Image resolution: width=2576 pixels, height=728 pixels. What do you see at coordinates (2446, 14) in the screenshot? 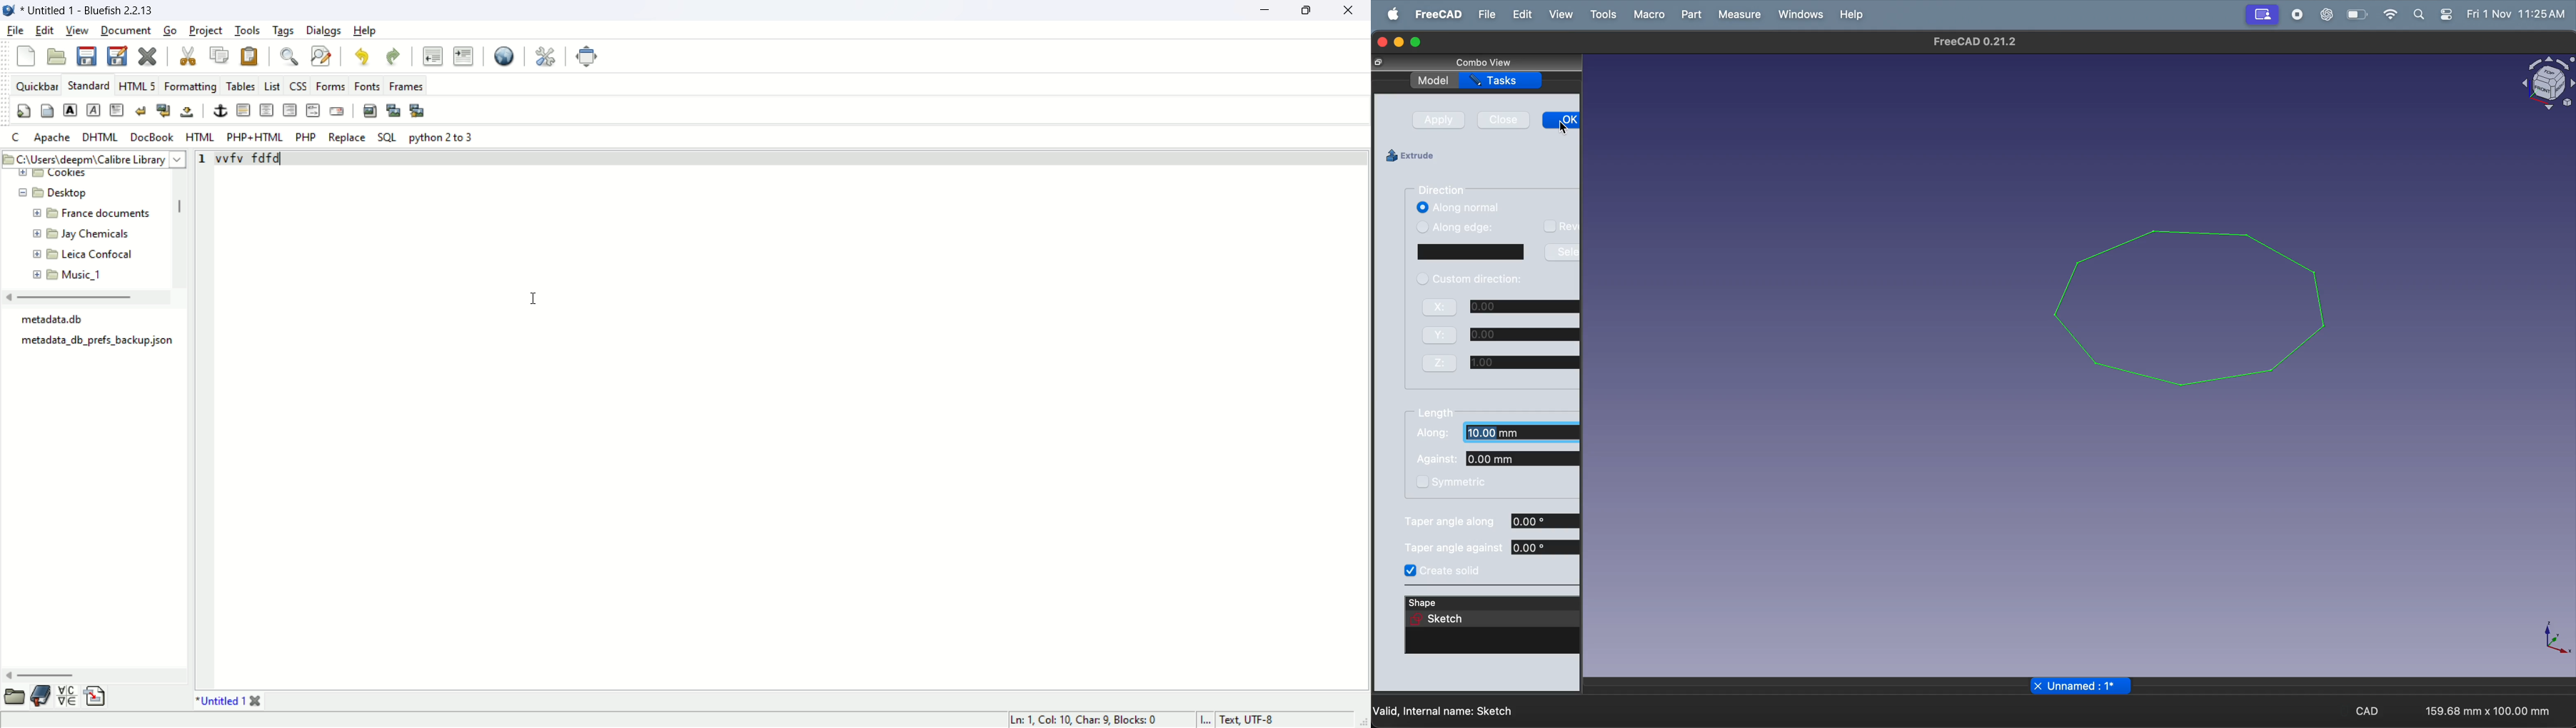
I see `apple widgets` at bounding box center [2446, 14].